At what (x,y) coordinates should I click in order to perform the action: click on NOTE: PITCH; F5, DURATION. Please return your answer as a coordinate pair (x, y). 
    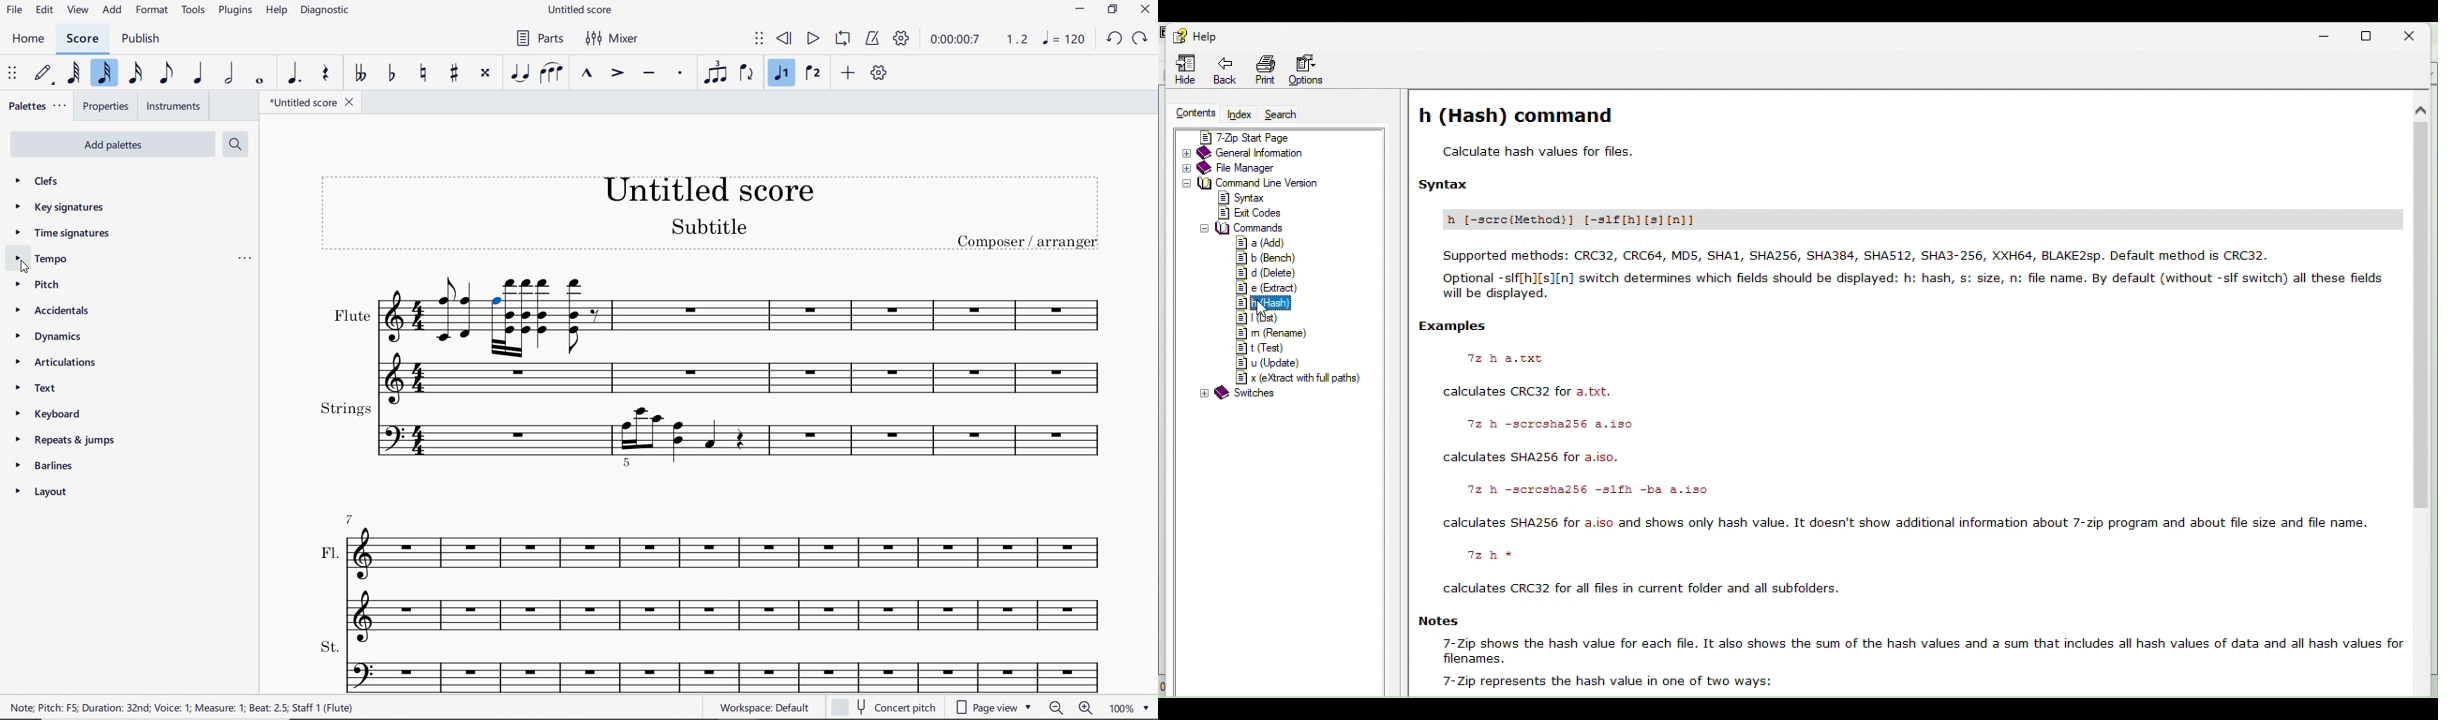
    Looking at the image, I should click on (181, 707).